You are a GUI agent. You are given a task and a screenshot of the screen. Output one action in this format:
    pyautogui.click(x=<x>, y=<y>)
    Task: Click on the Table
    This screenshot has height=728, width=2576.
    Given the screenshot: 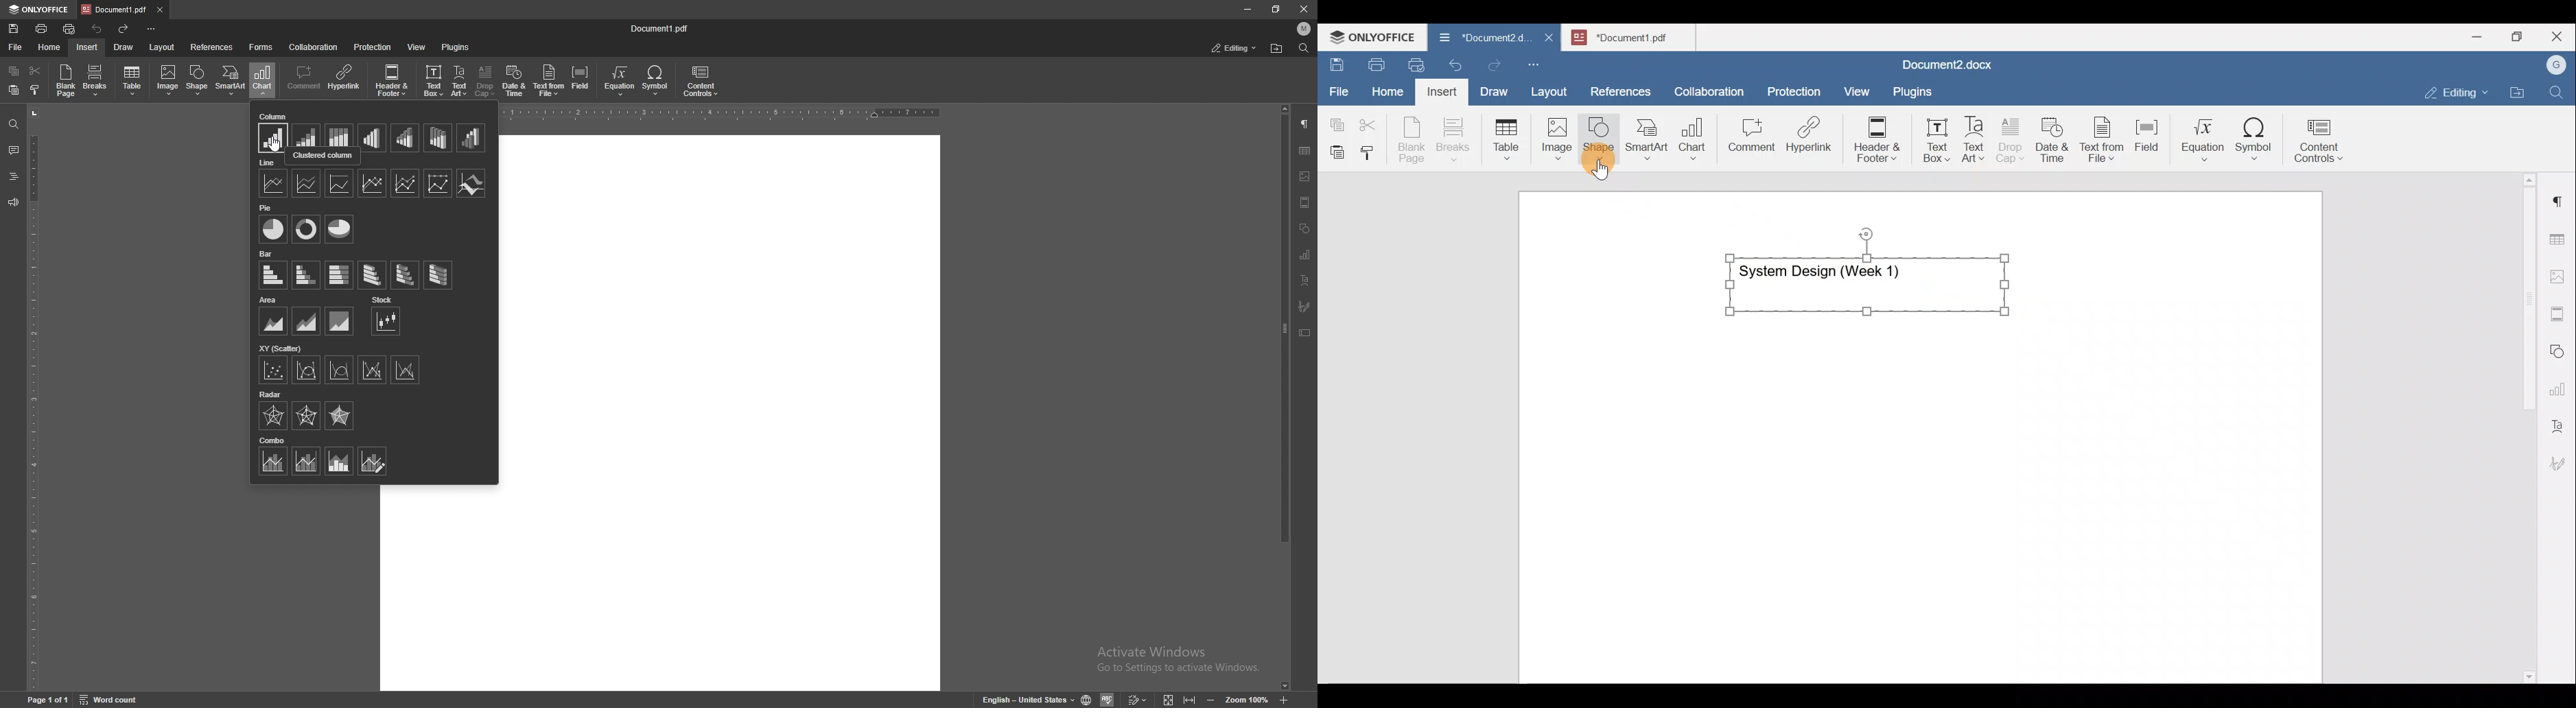 What is the action you would take?
    pyautogui.click(x=1507, y=136)
    